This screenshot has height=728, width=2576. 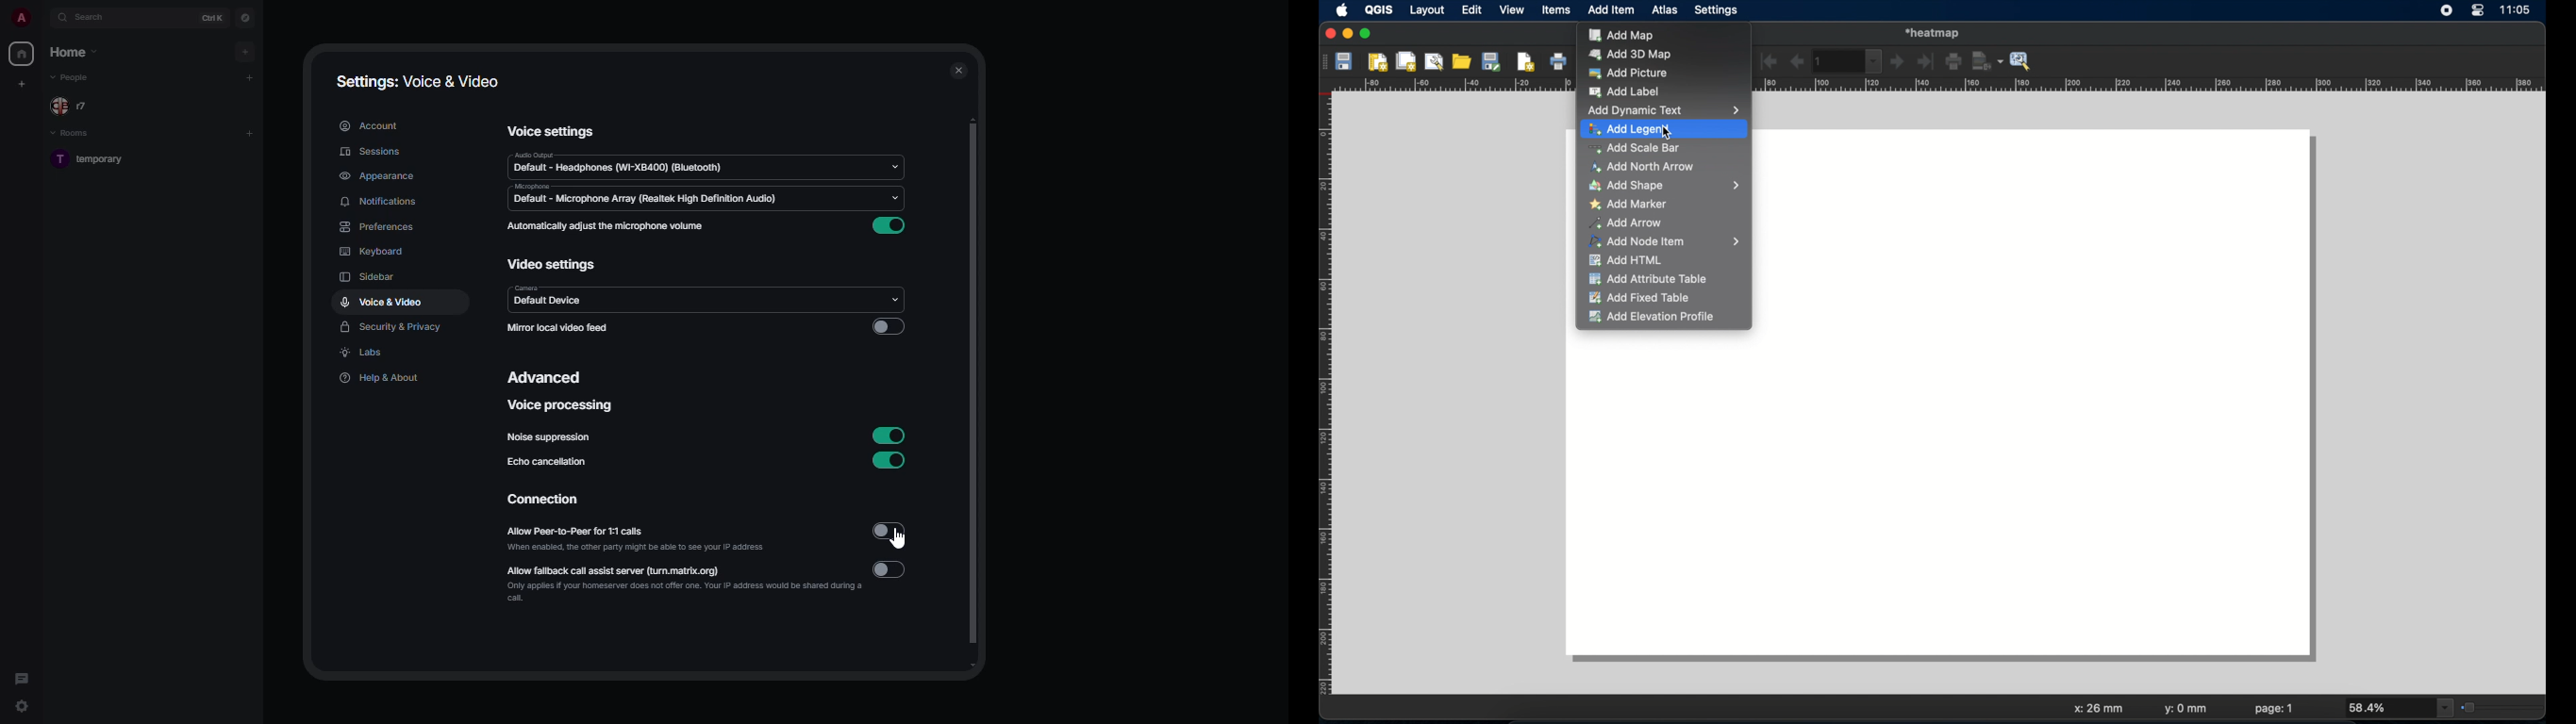 What do you see at coordinates (213, 17) in the screenshot?
I see `ctrl K` at bounding box center [213, 17].